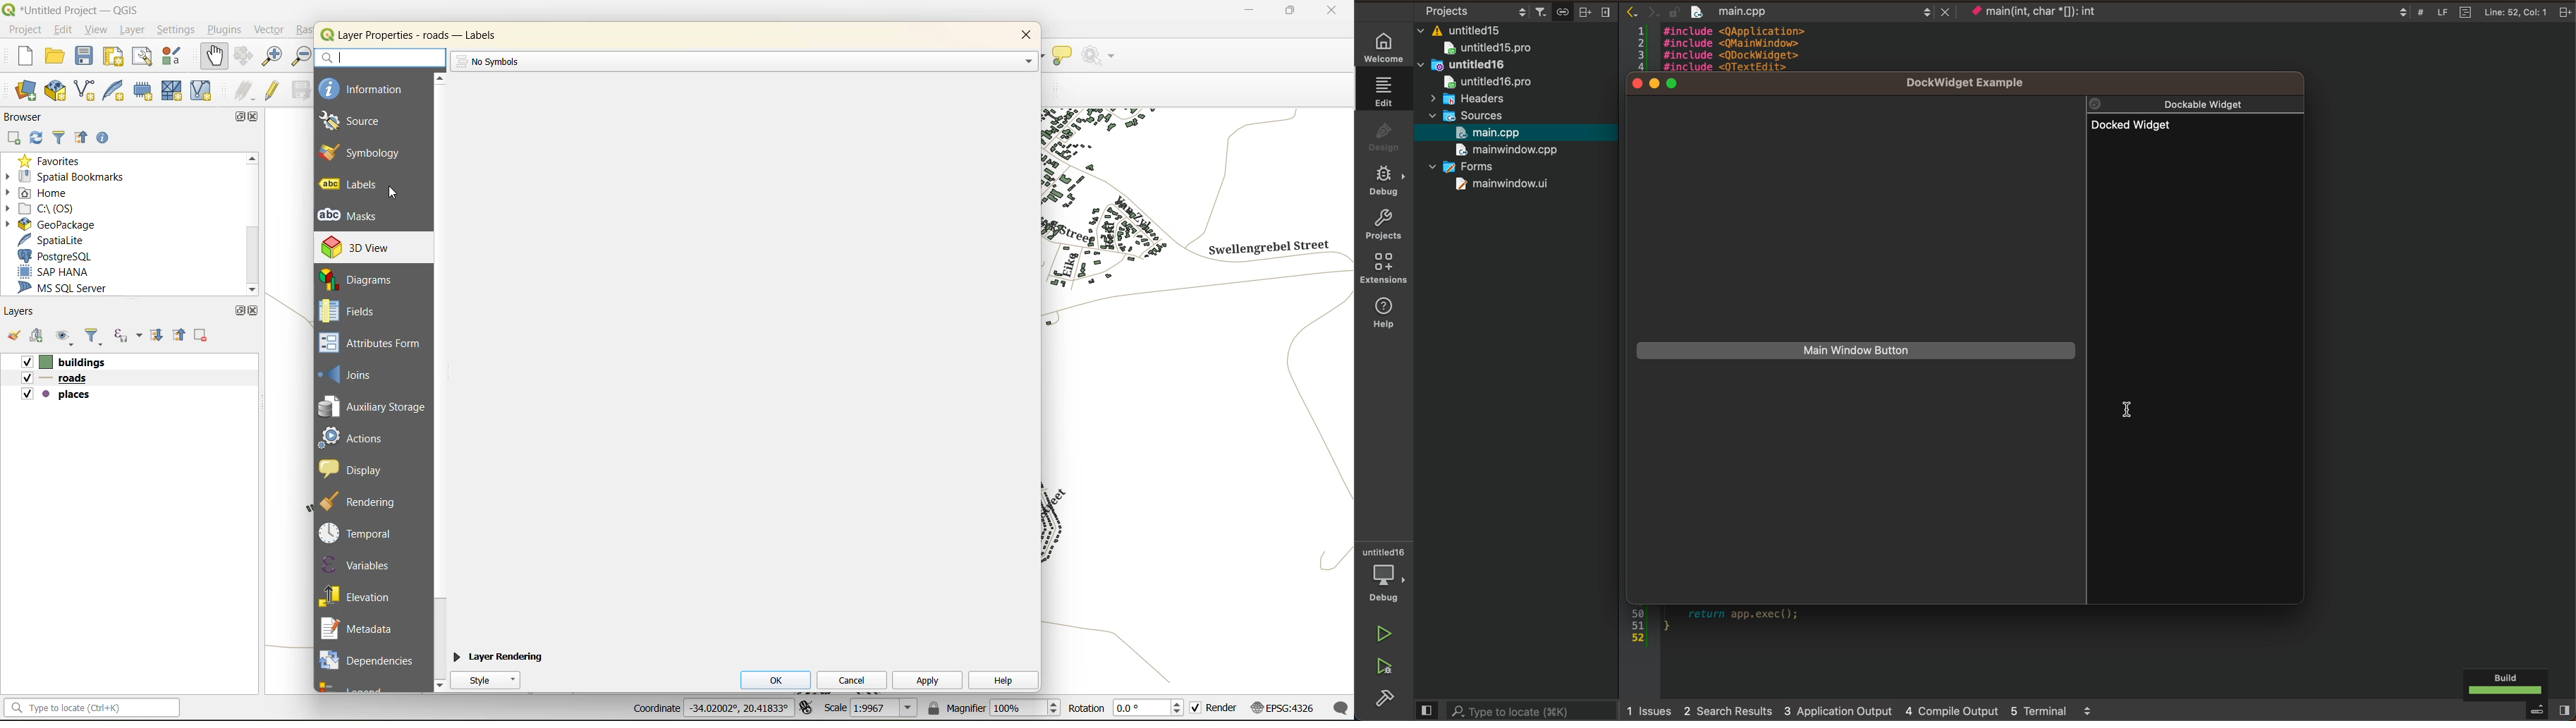 This screenshot has height=728, width=2576. Describe the element at coordinates (360, 437) in the screenshot. I see `actions` at that location.